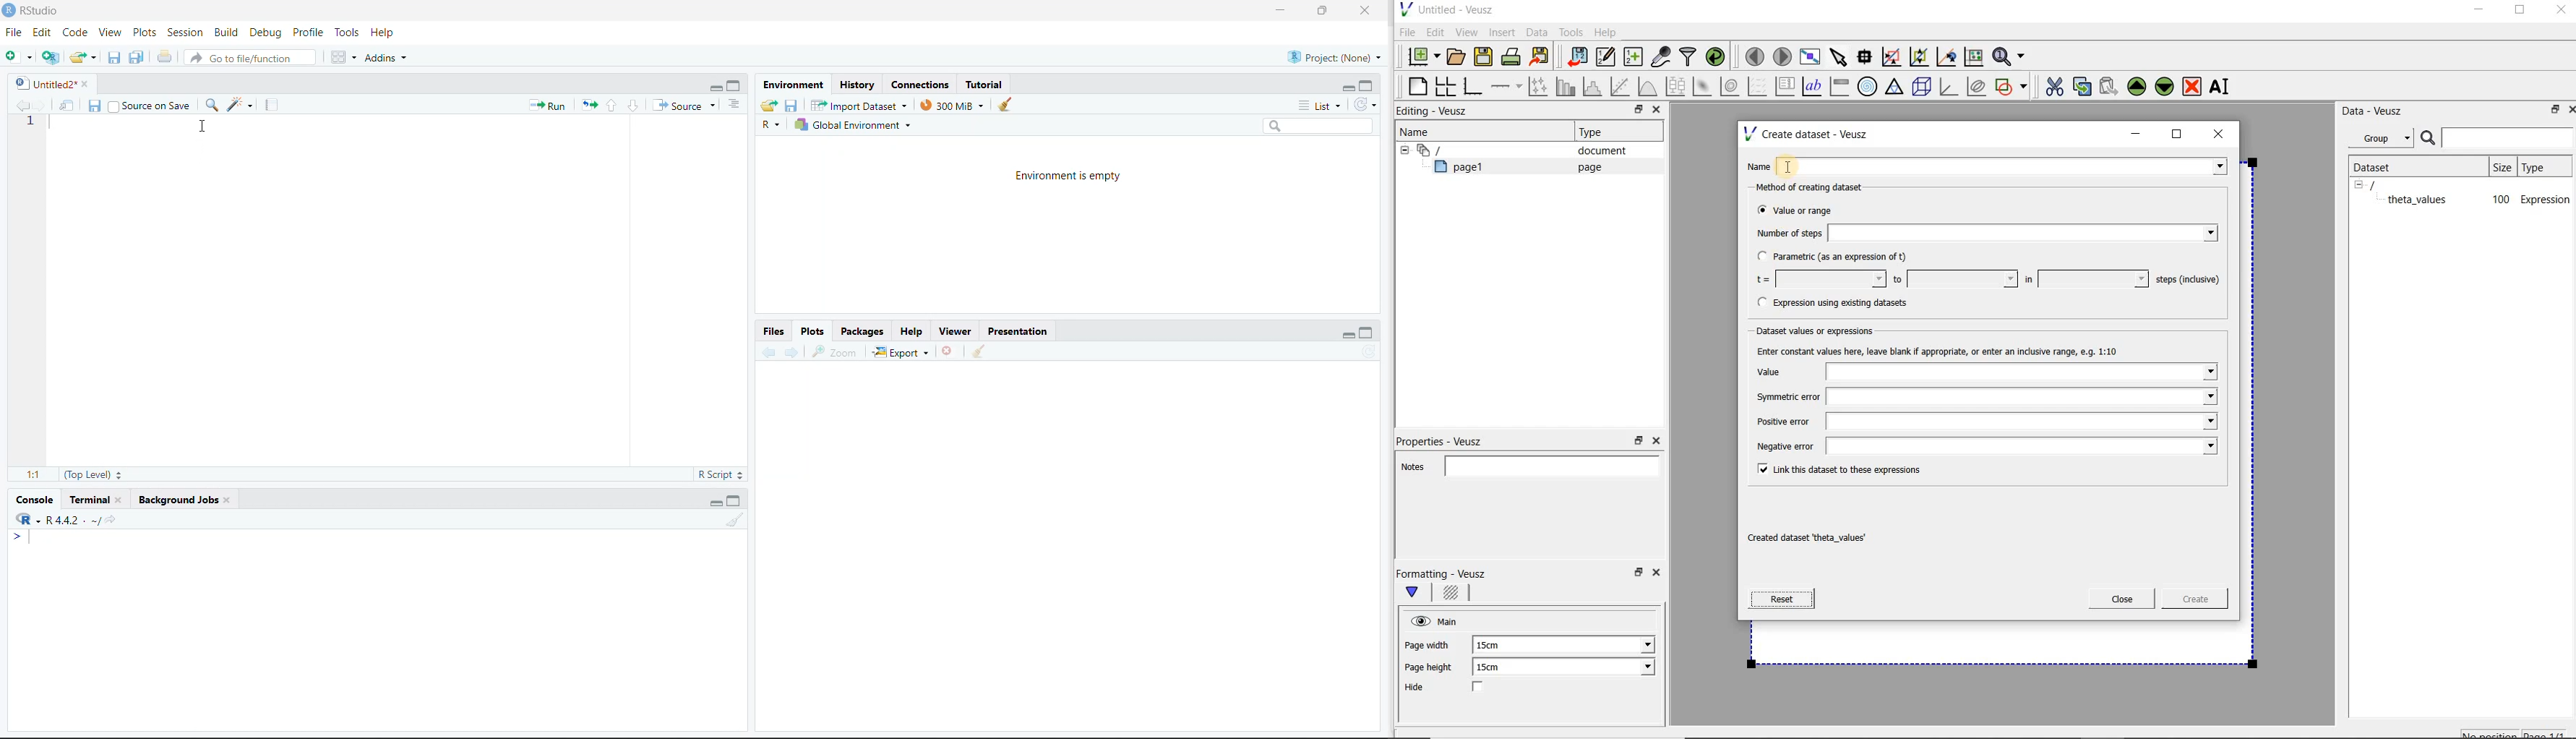  Describe the element at coordinates (2546, 199) in the screenshot. I see `Expression` at that location.